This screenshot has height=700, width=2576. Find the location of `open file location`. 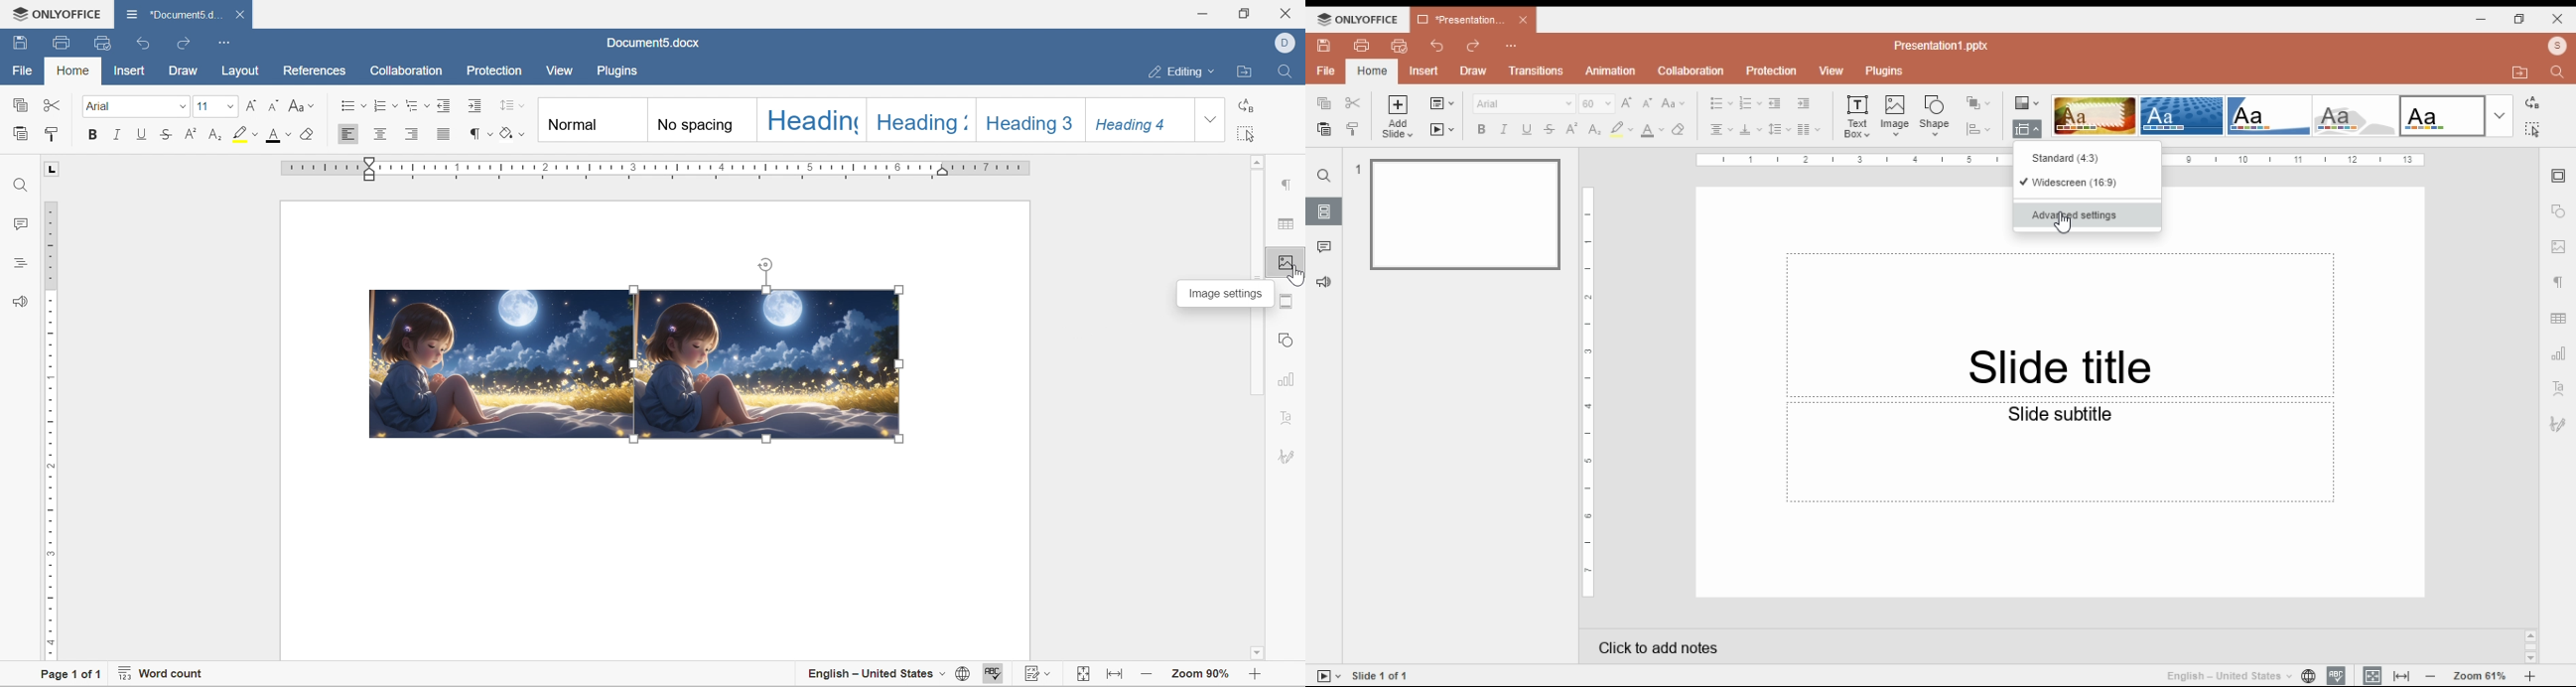

open file location is located at coordinates (2523, 73).